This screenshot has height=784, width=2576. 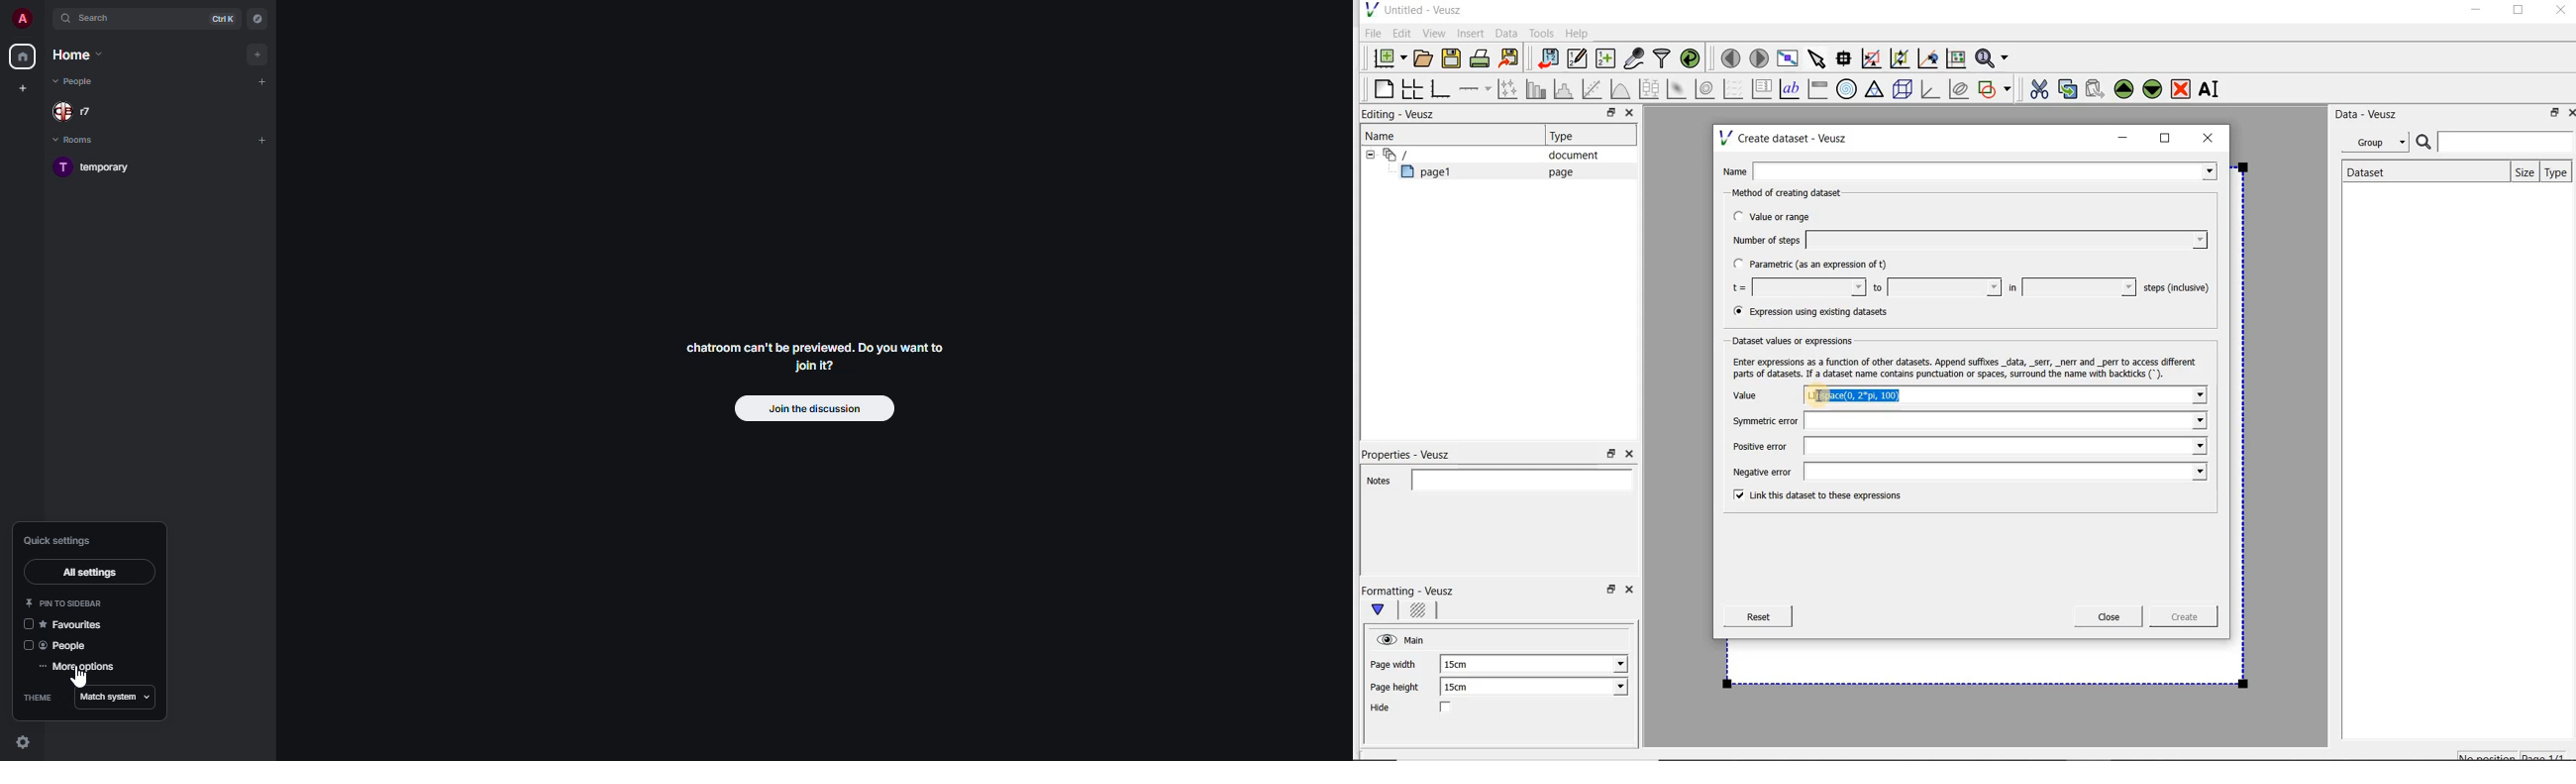 What do you see at coordinates (1848, 89) in the screenshot?
I see `polar graph` at bounding box center [1848, 89].